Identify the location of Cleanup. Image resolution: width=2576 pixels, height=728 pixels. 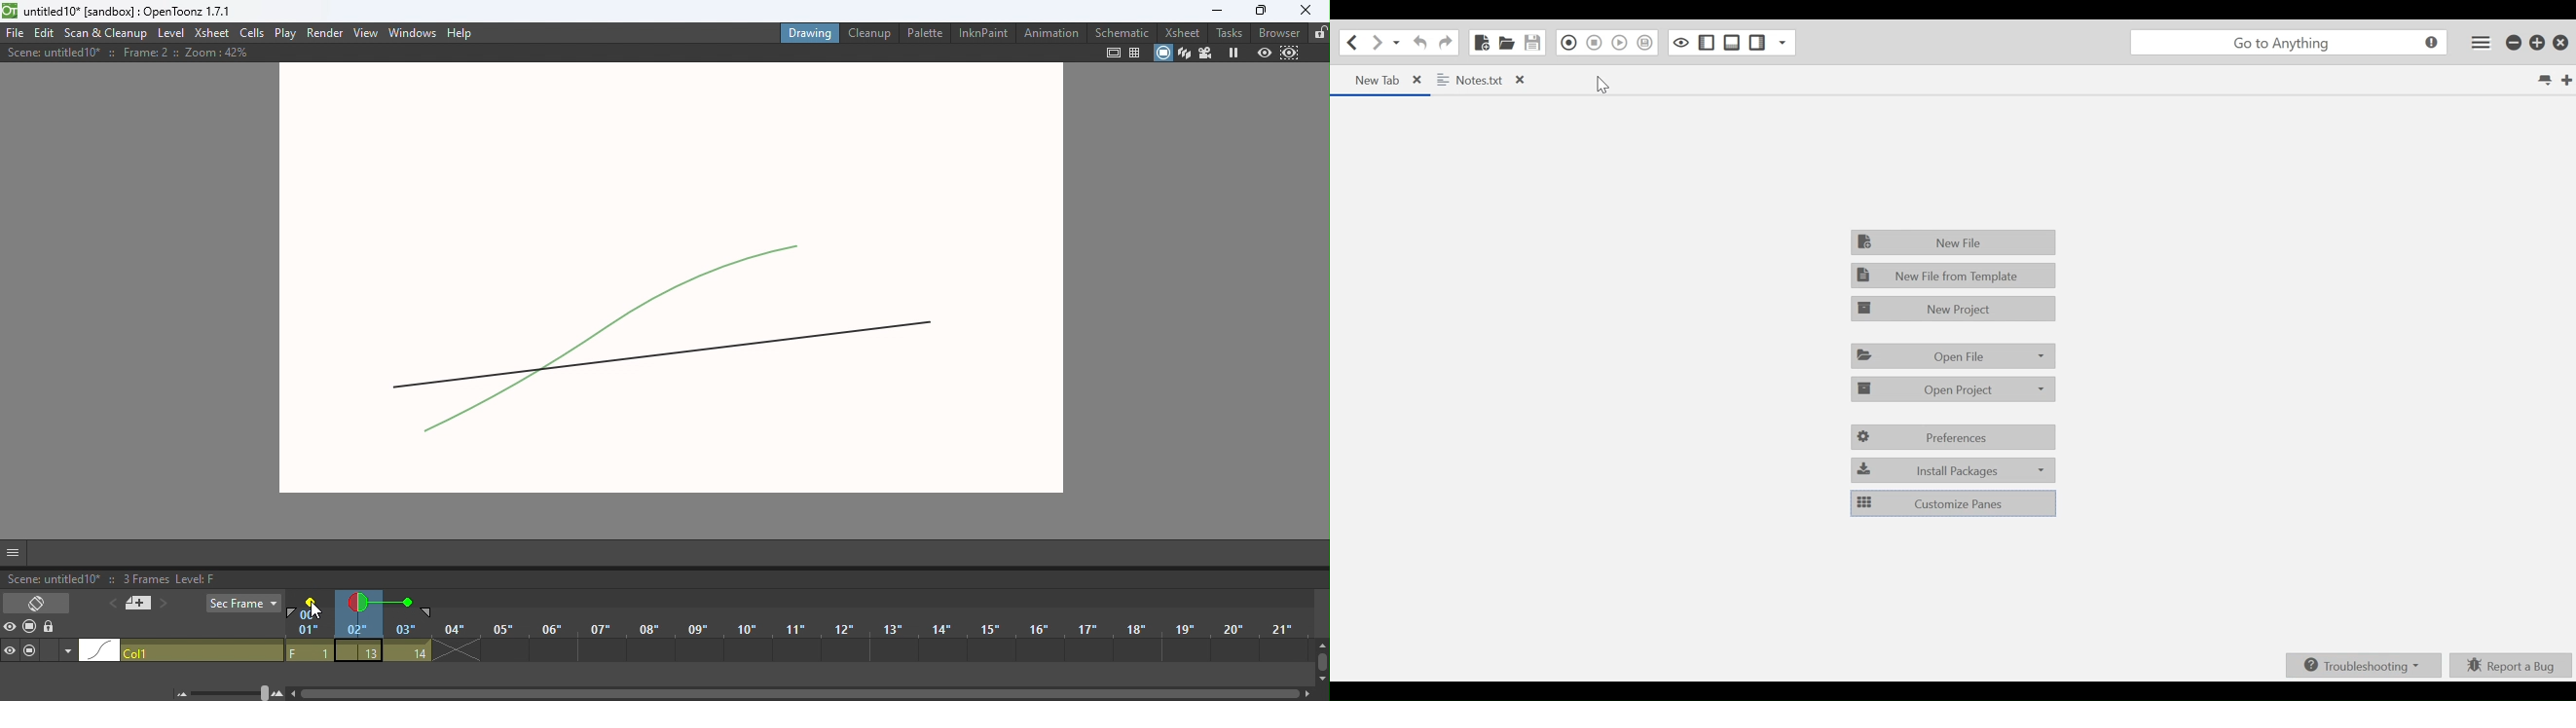
(870, 32).